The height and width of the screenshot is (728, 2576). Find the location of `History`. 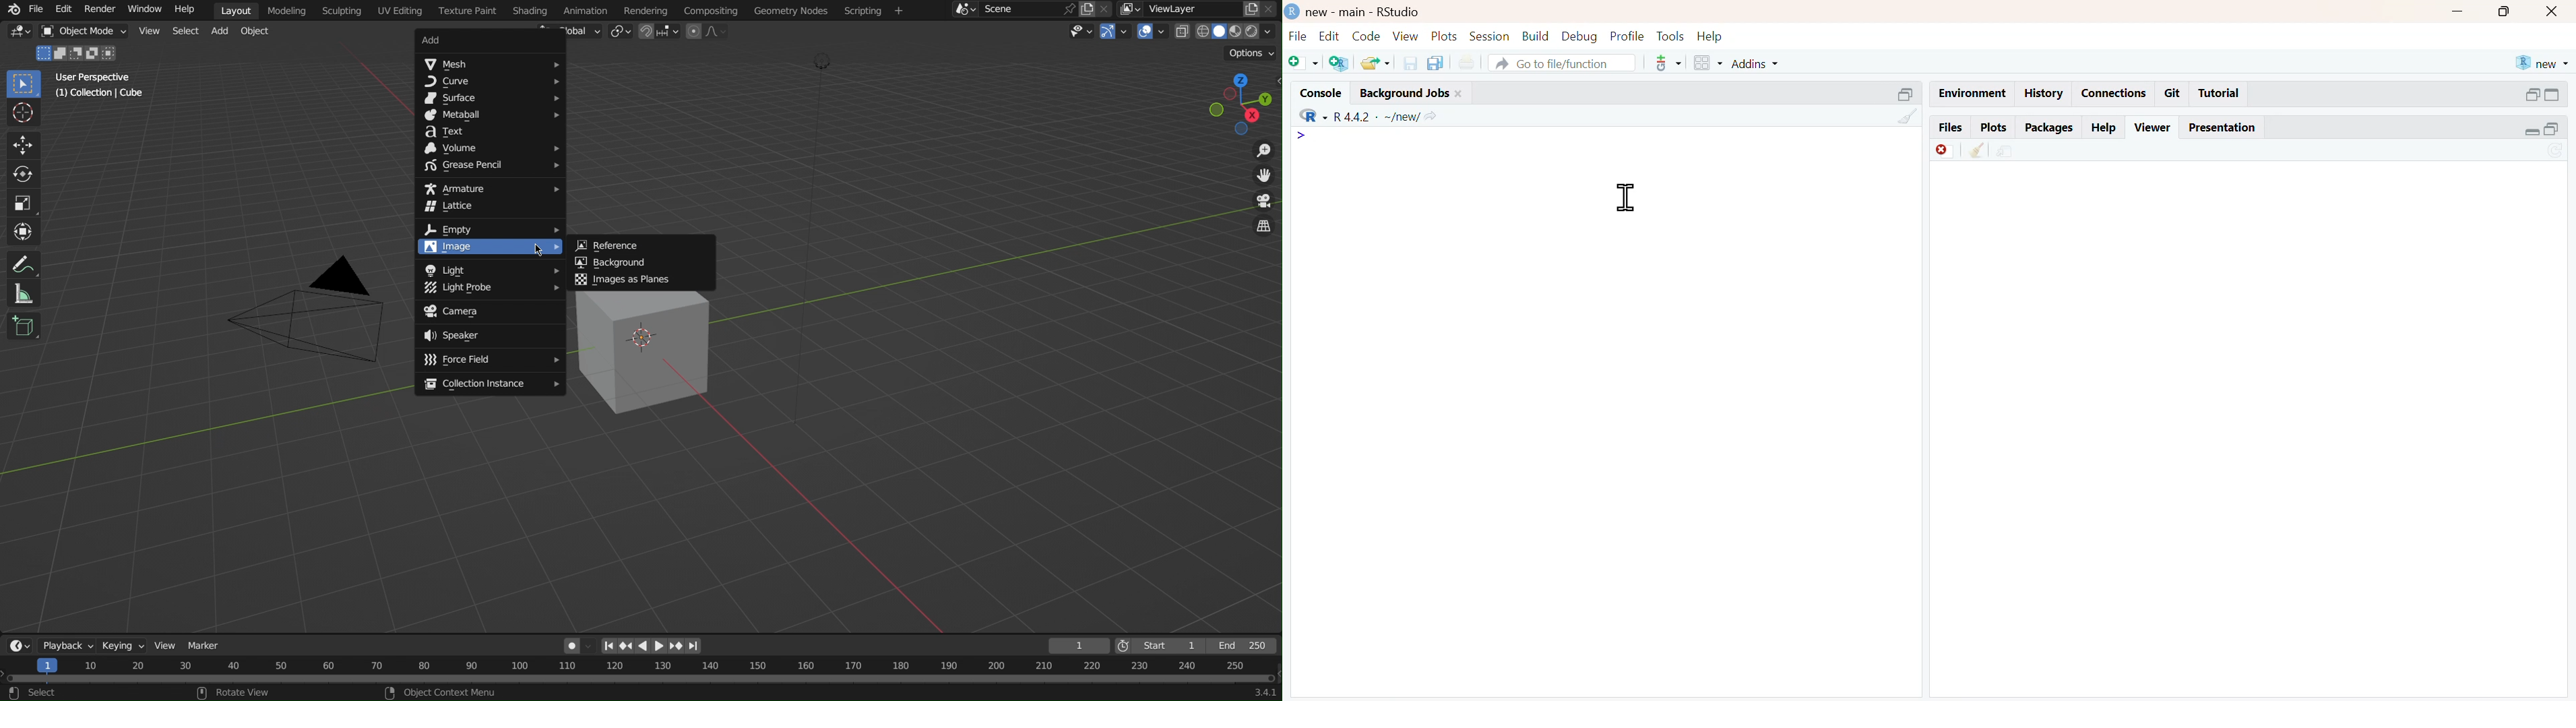

History is located at coordinates (2044, 93).